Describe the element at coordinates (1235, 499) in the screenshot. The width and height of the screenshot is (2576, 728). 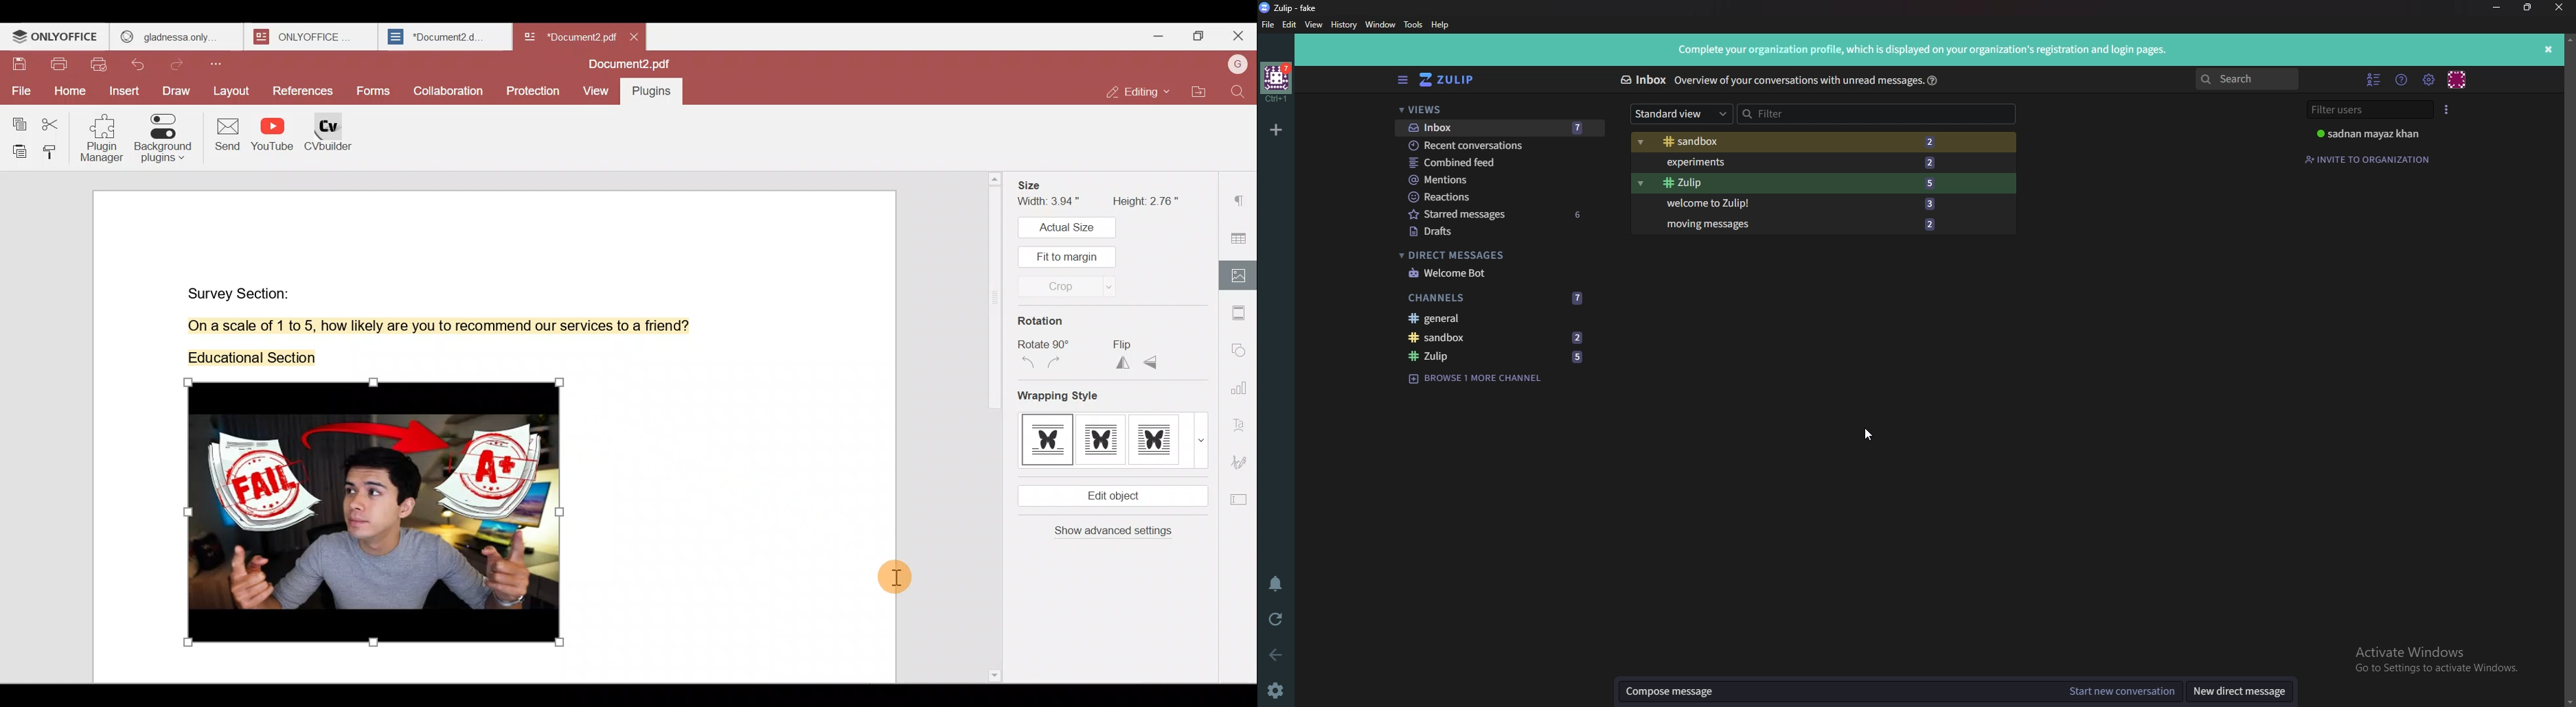
I see `Form settings` at that location.